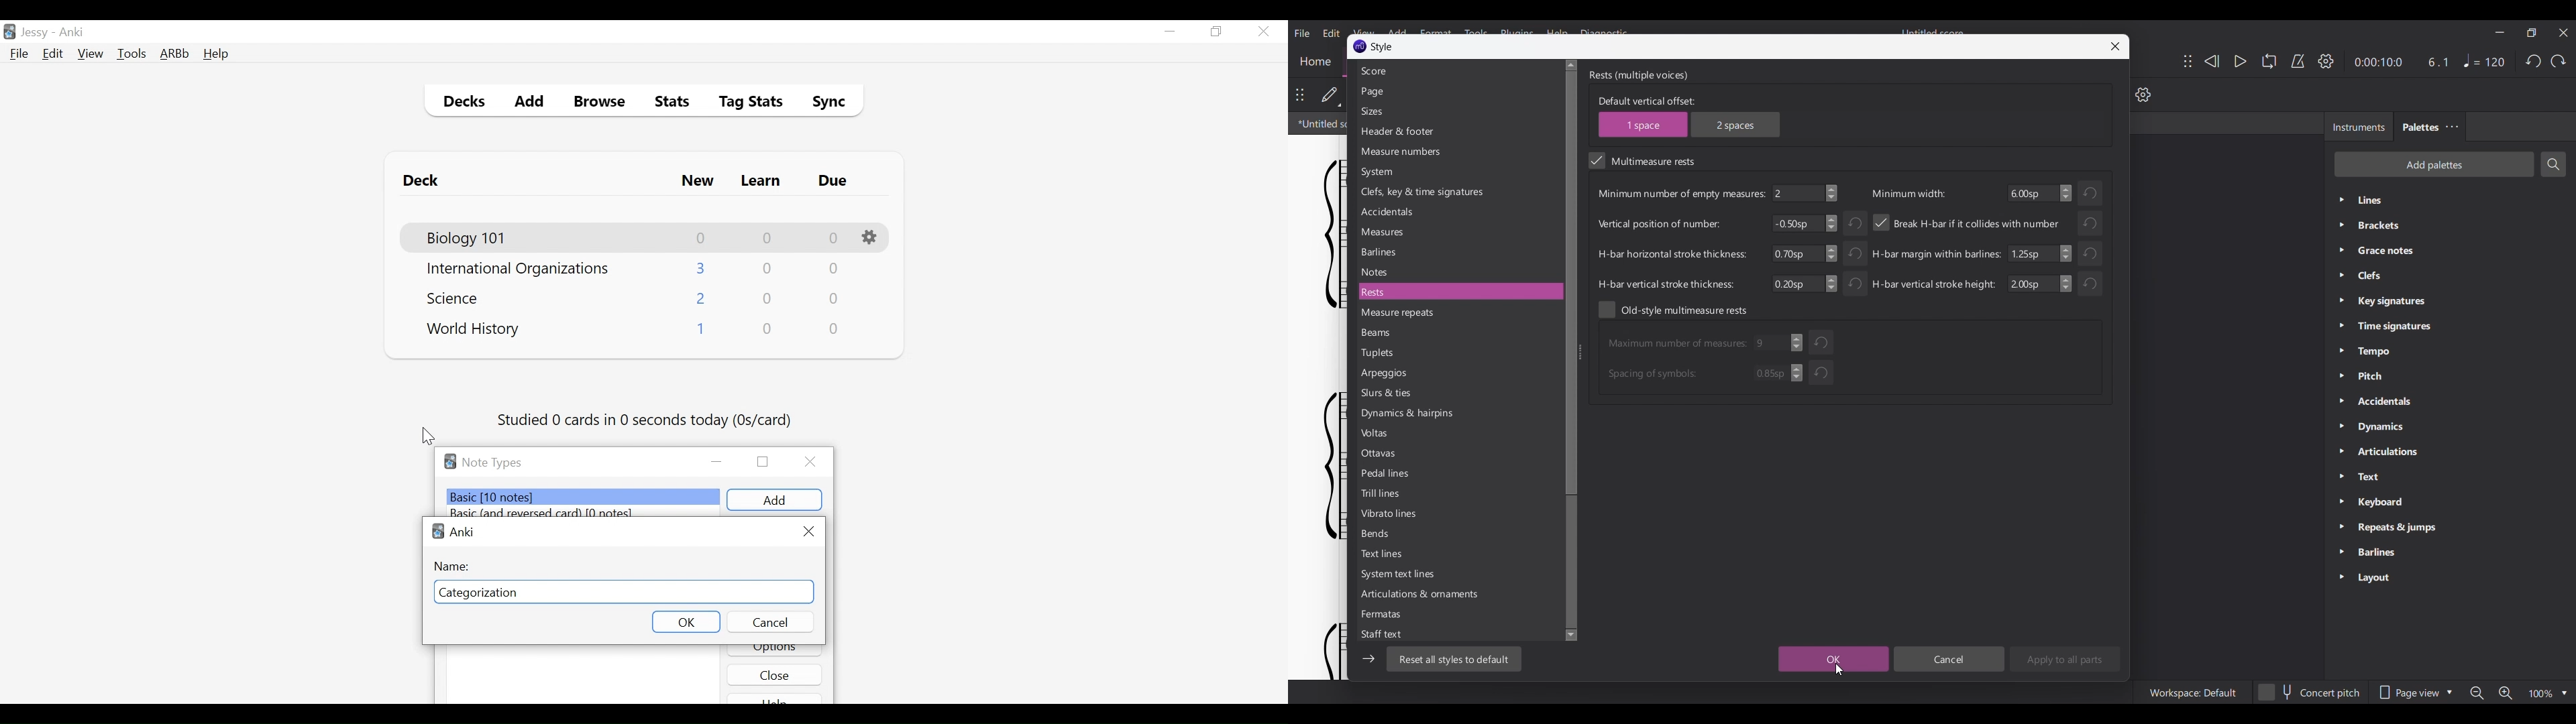  I want to click on Fermatas, so click(1458, 615).